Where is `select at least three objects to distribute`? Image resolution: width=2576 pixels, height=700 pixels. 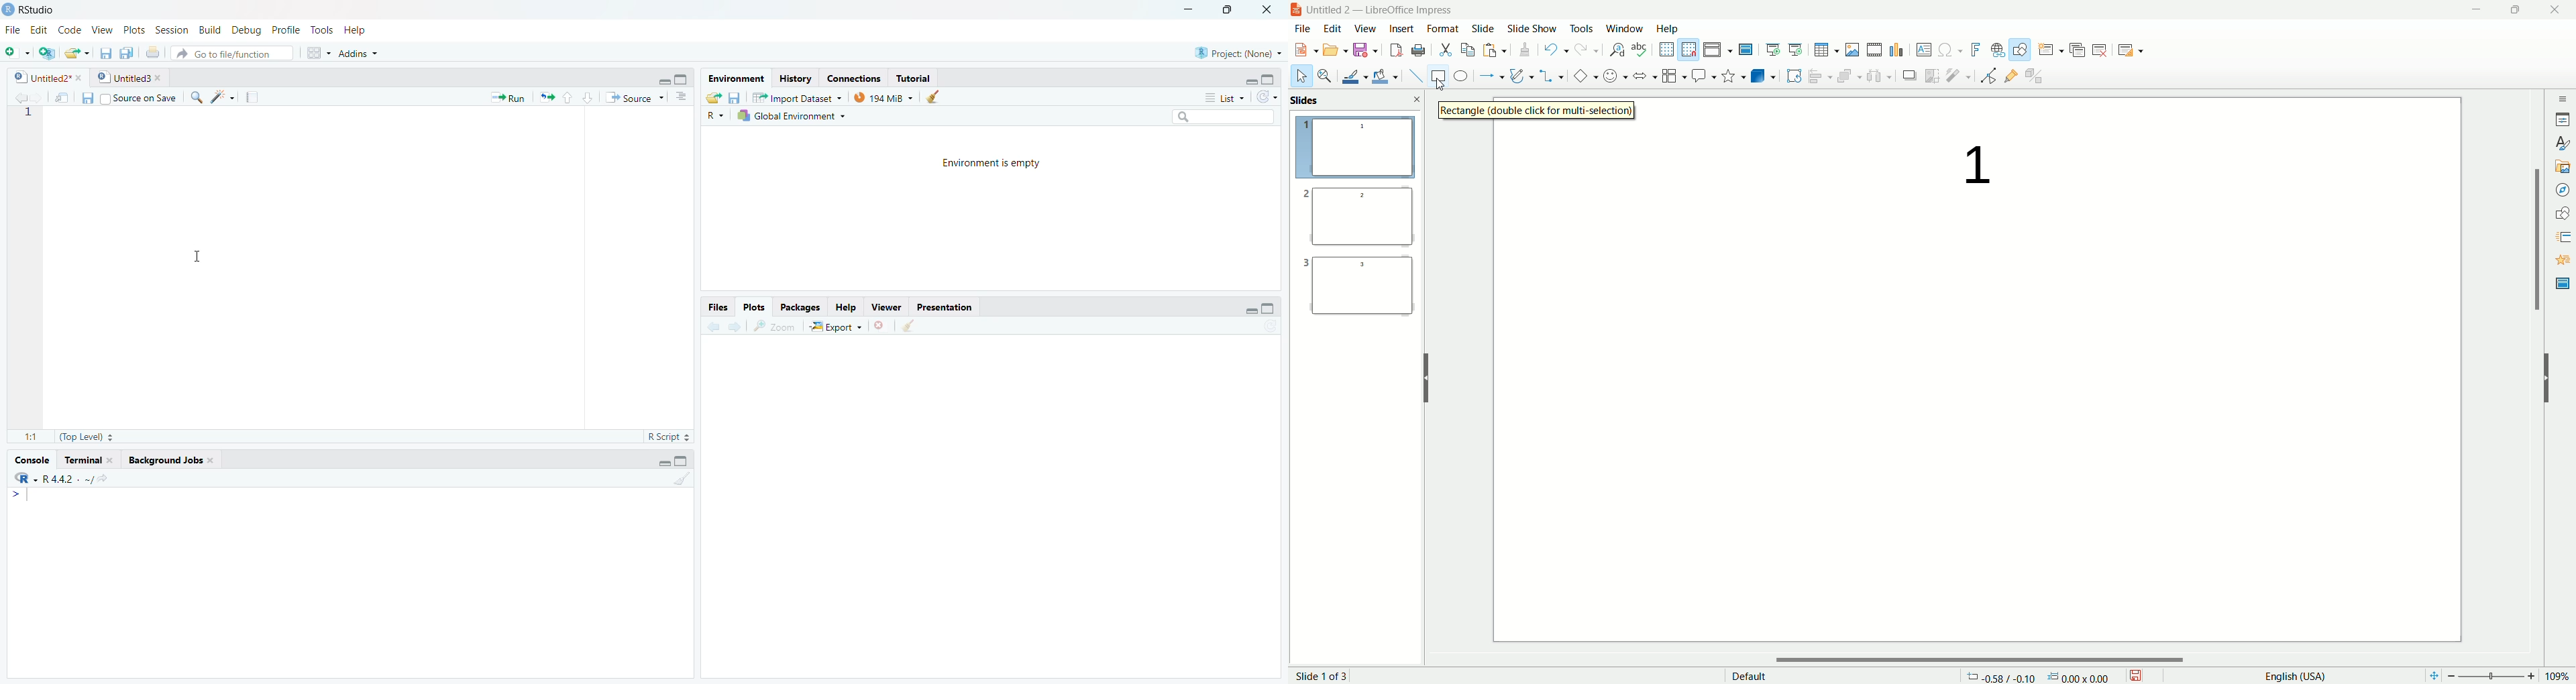
select at least three objects to distribute is located at coordinates (1879, 74).